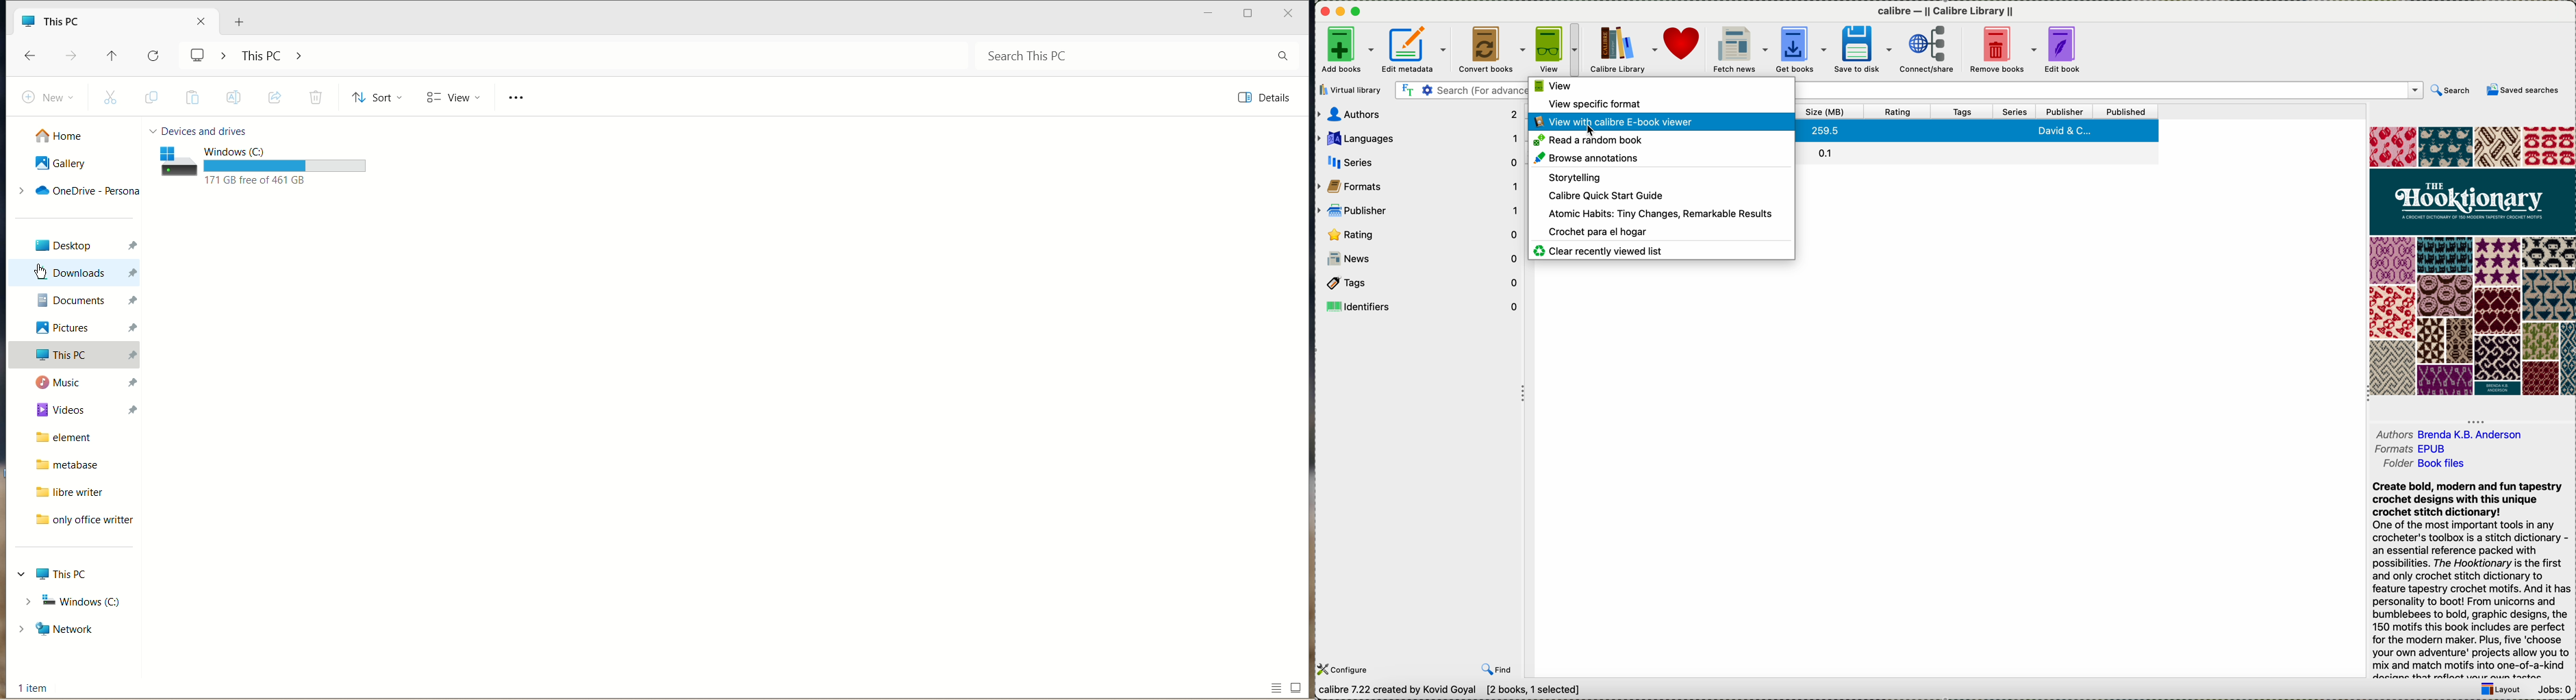  What do you see at coordinates (2064, 110) in the screenshot?
I see `publisher` at bounding box center [2064, 110].